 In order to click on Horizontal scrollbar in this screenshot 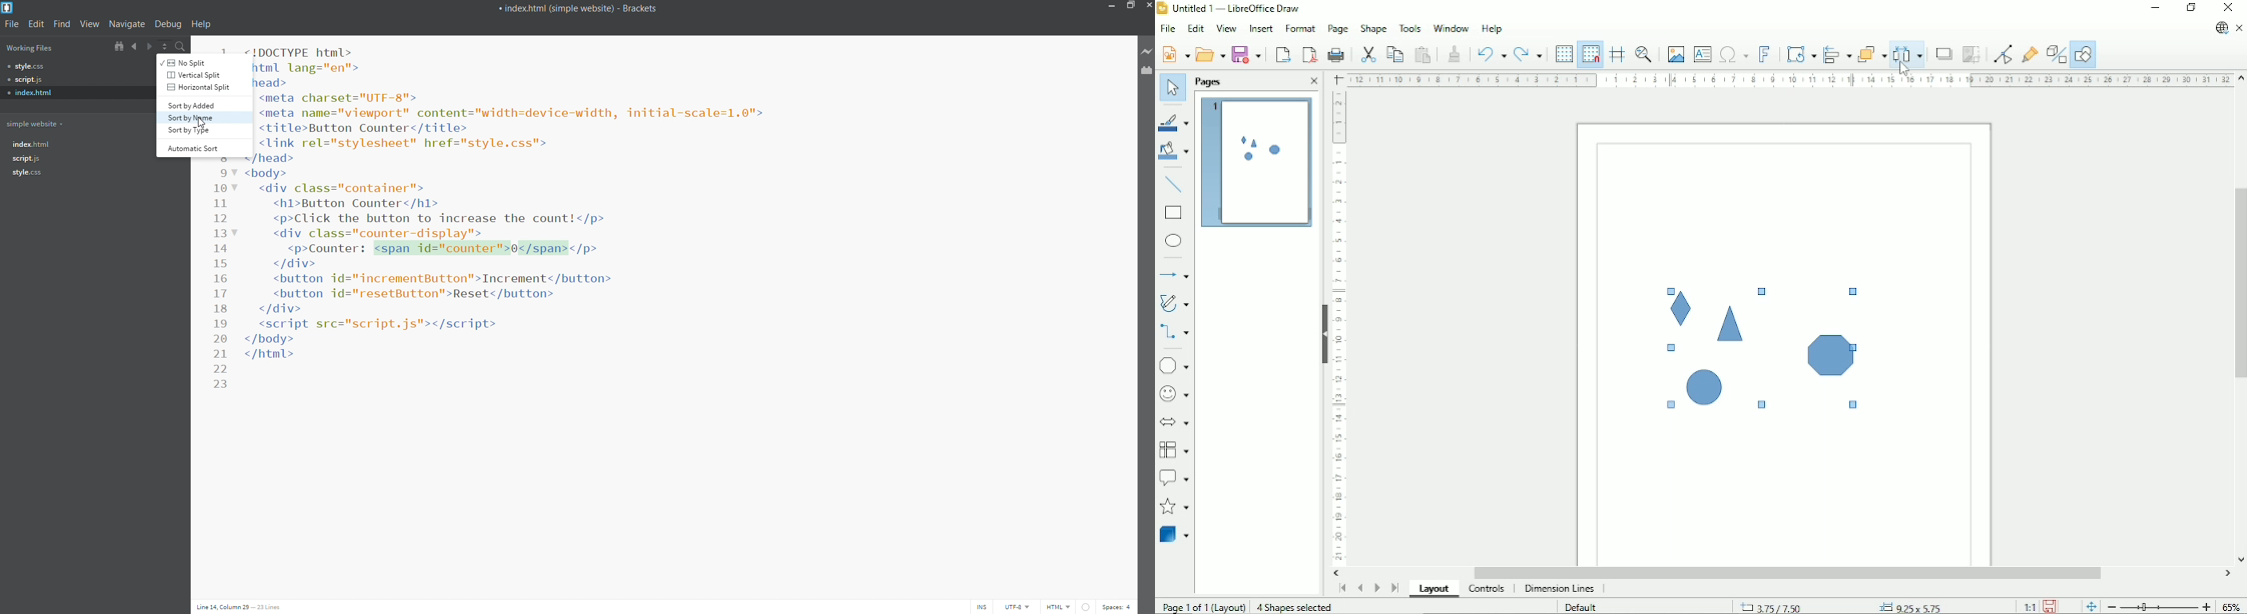, I will do `click(1790, 572)`.